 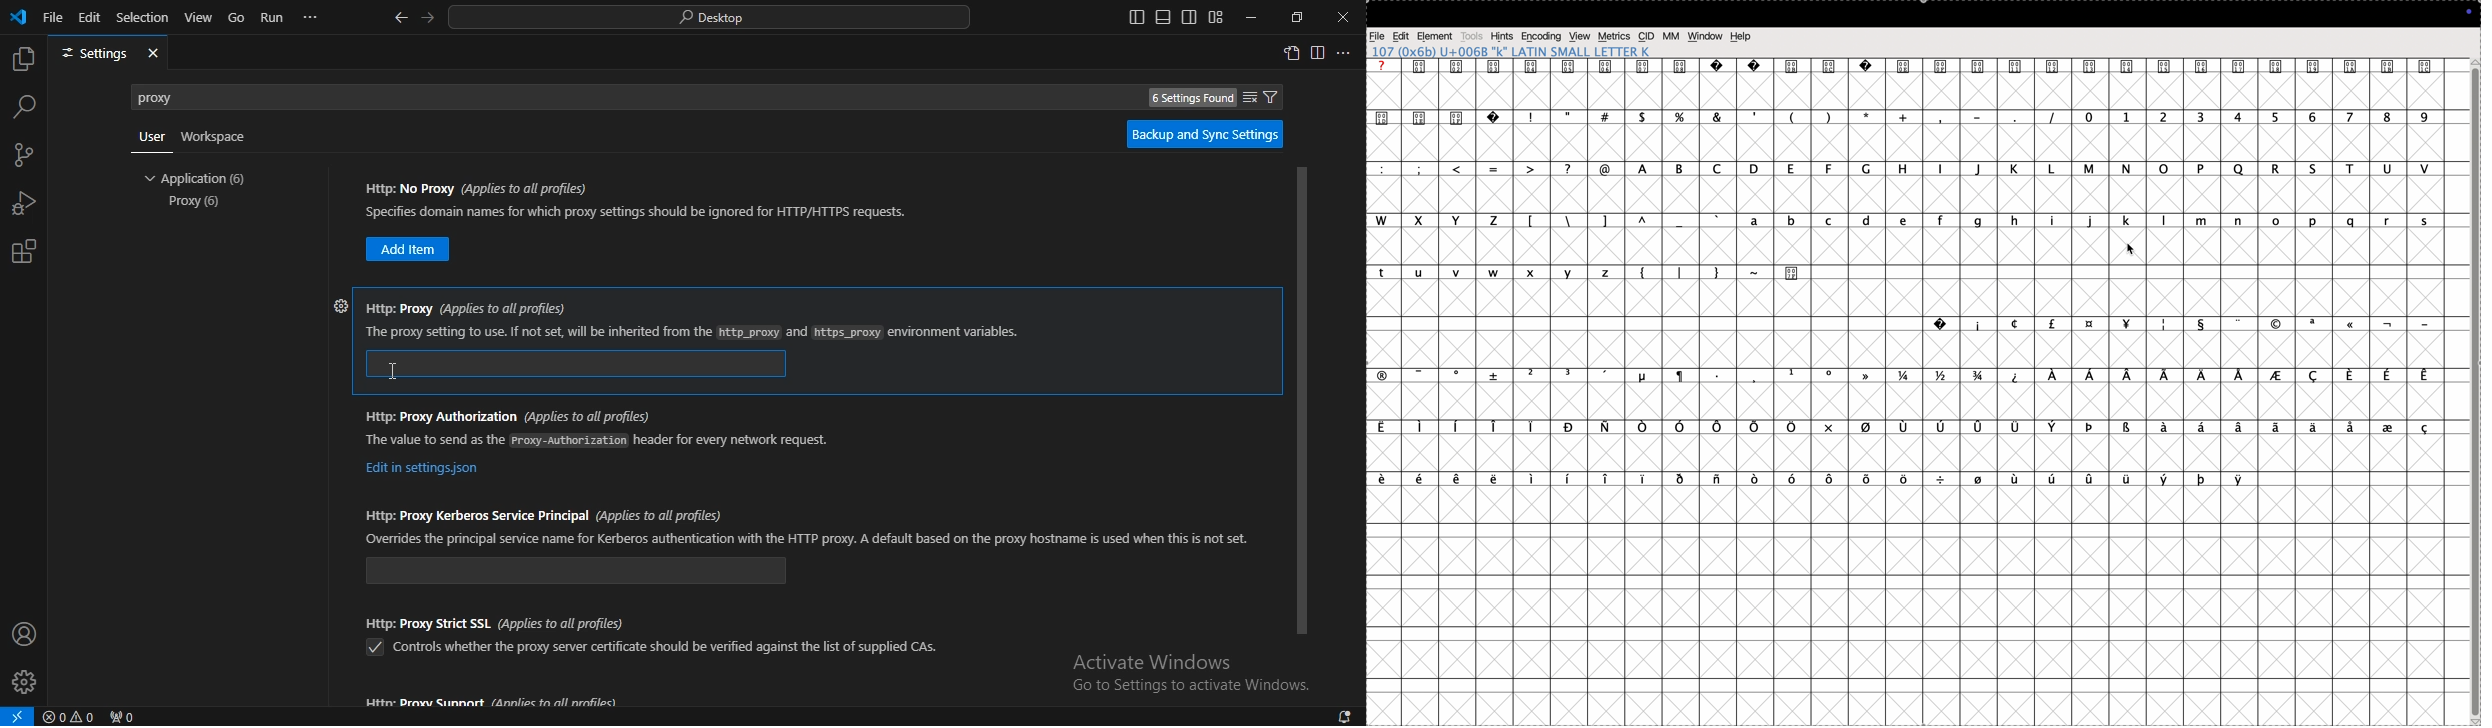 What do you see at coordinates (1792, 168) in the screenshot?
I see `e` at bounding box center [1792, 168].